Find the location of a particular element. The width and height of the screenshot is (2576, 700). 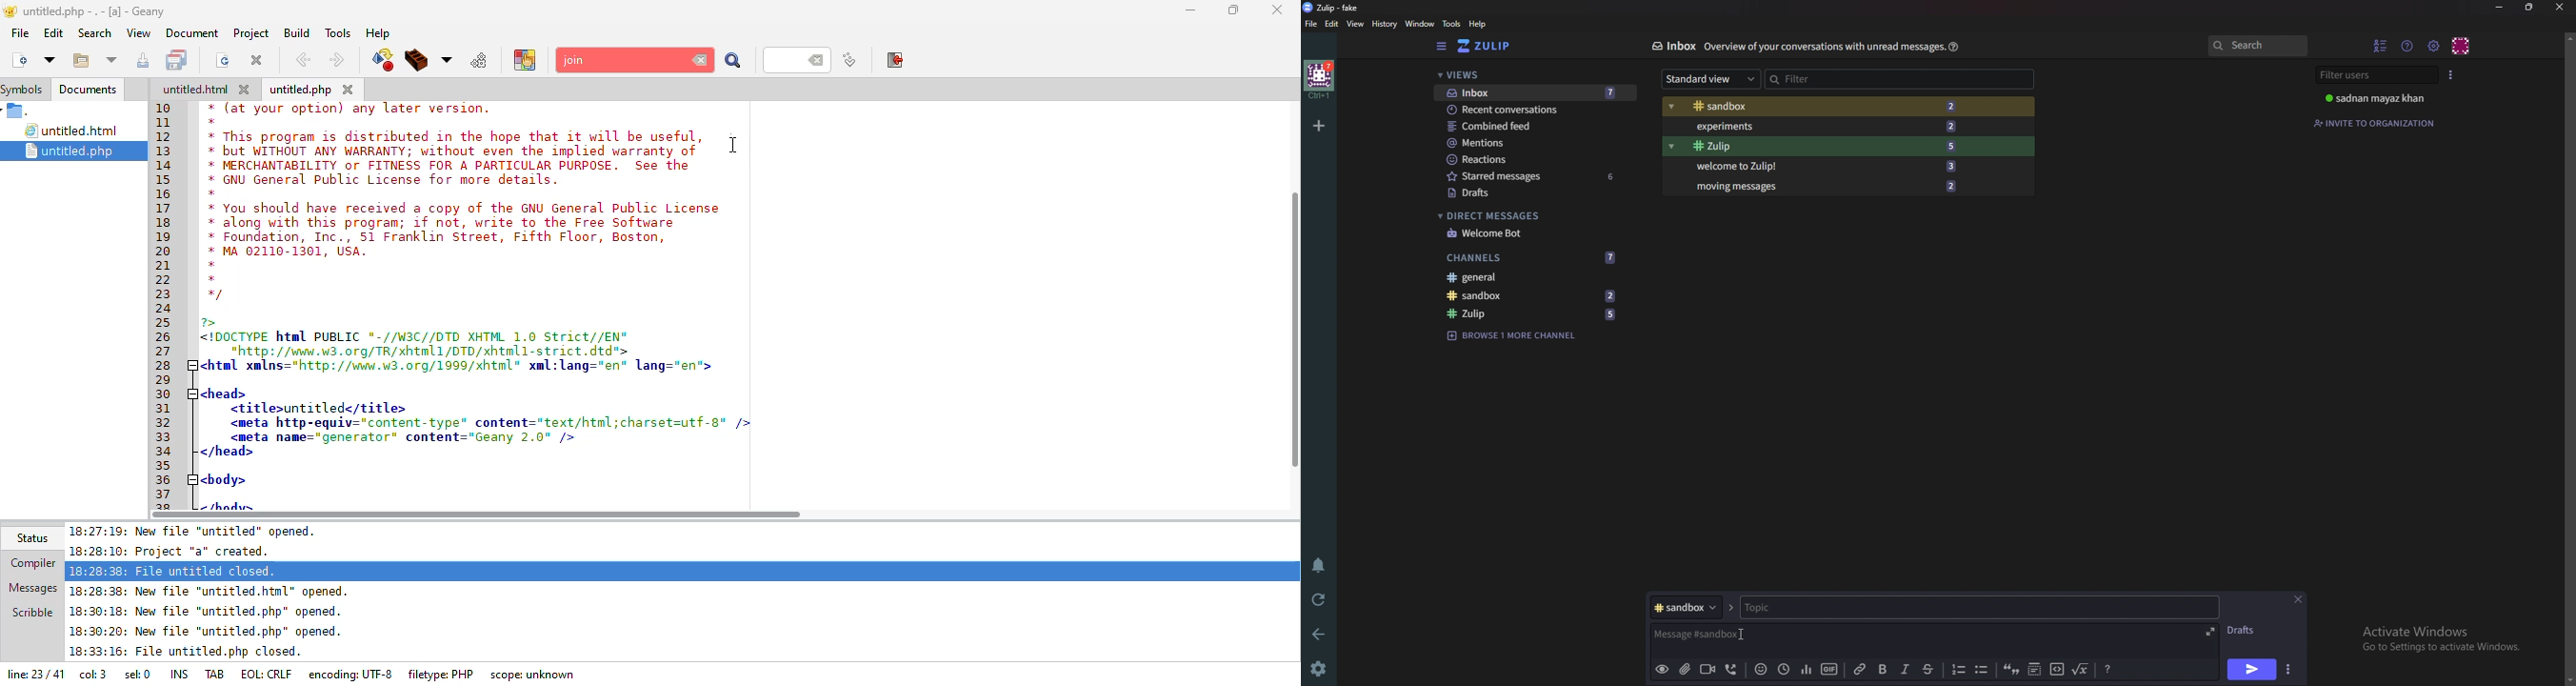

close is located at coordinates (1278, 8).